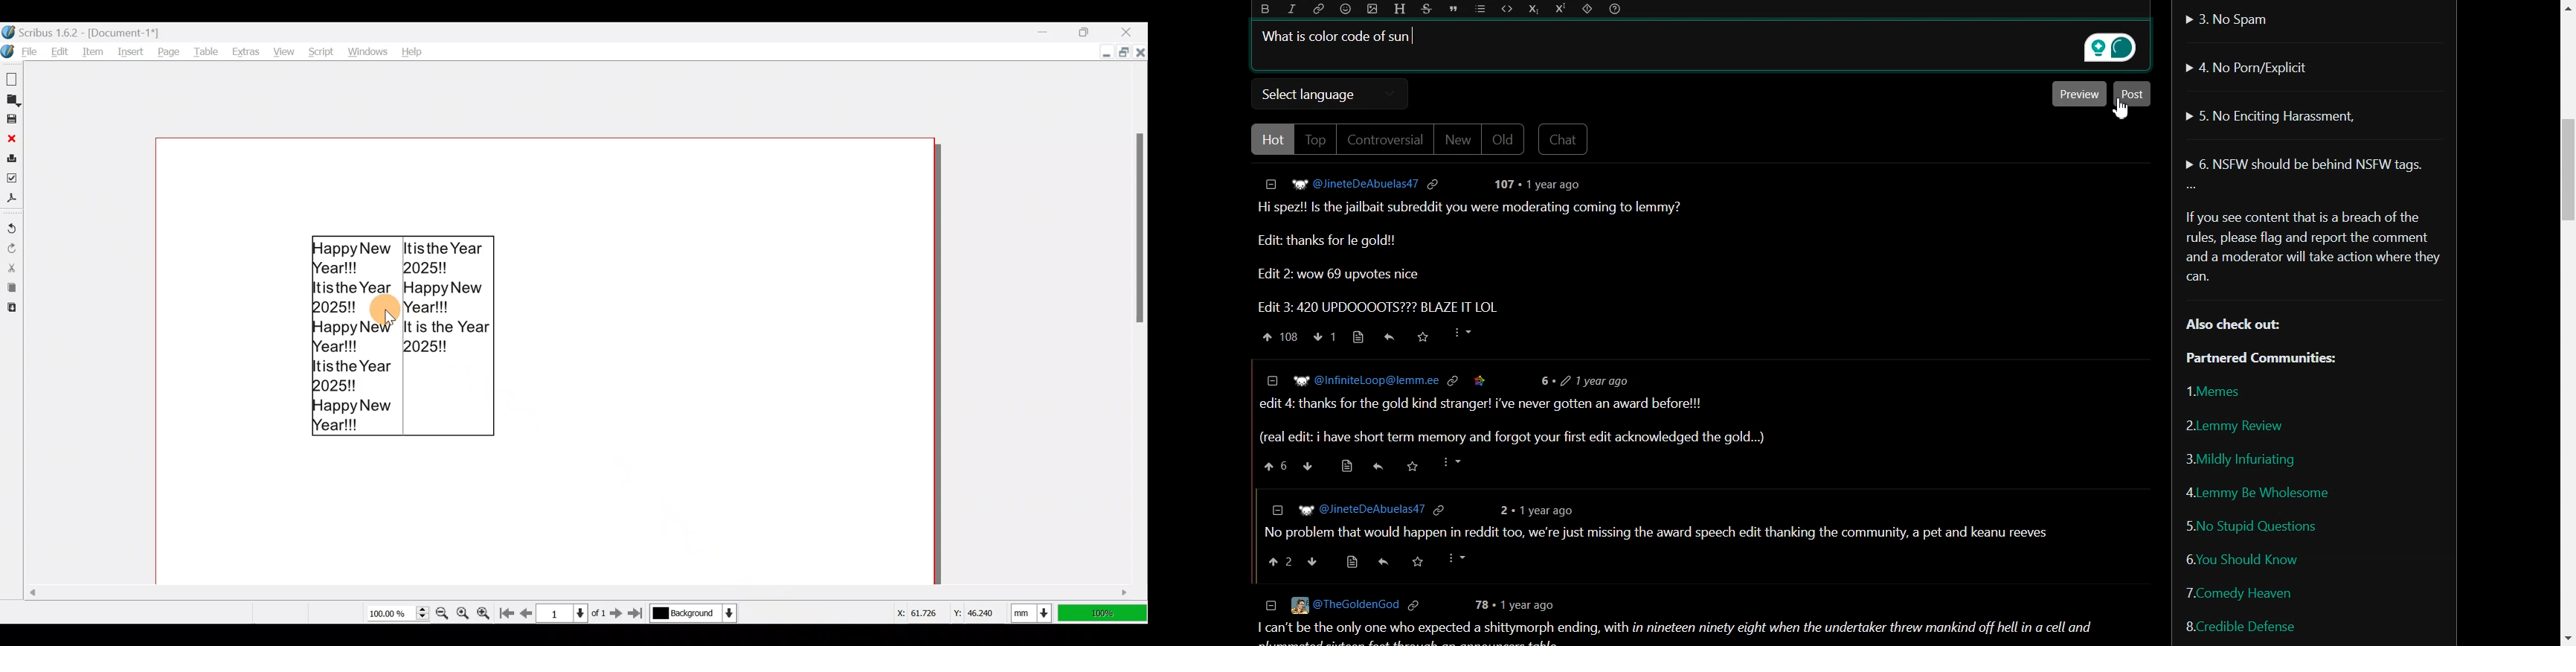  Describe the element at coordinates (60, 51) in the screenshot. I see `Edit` at that location.